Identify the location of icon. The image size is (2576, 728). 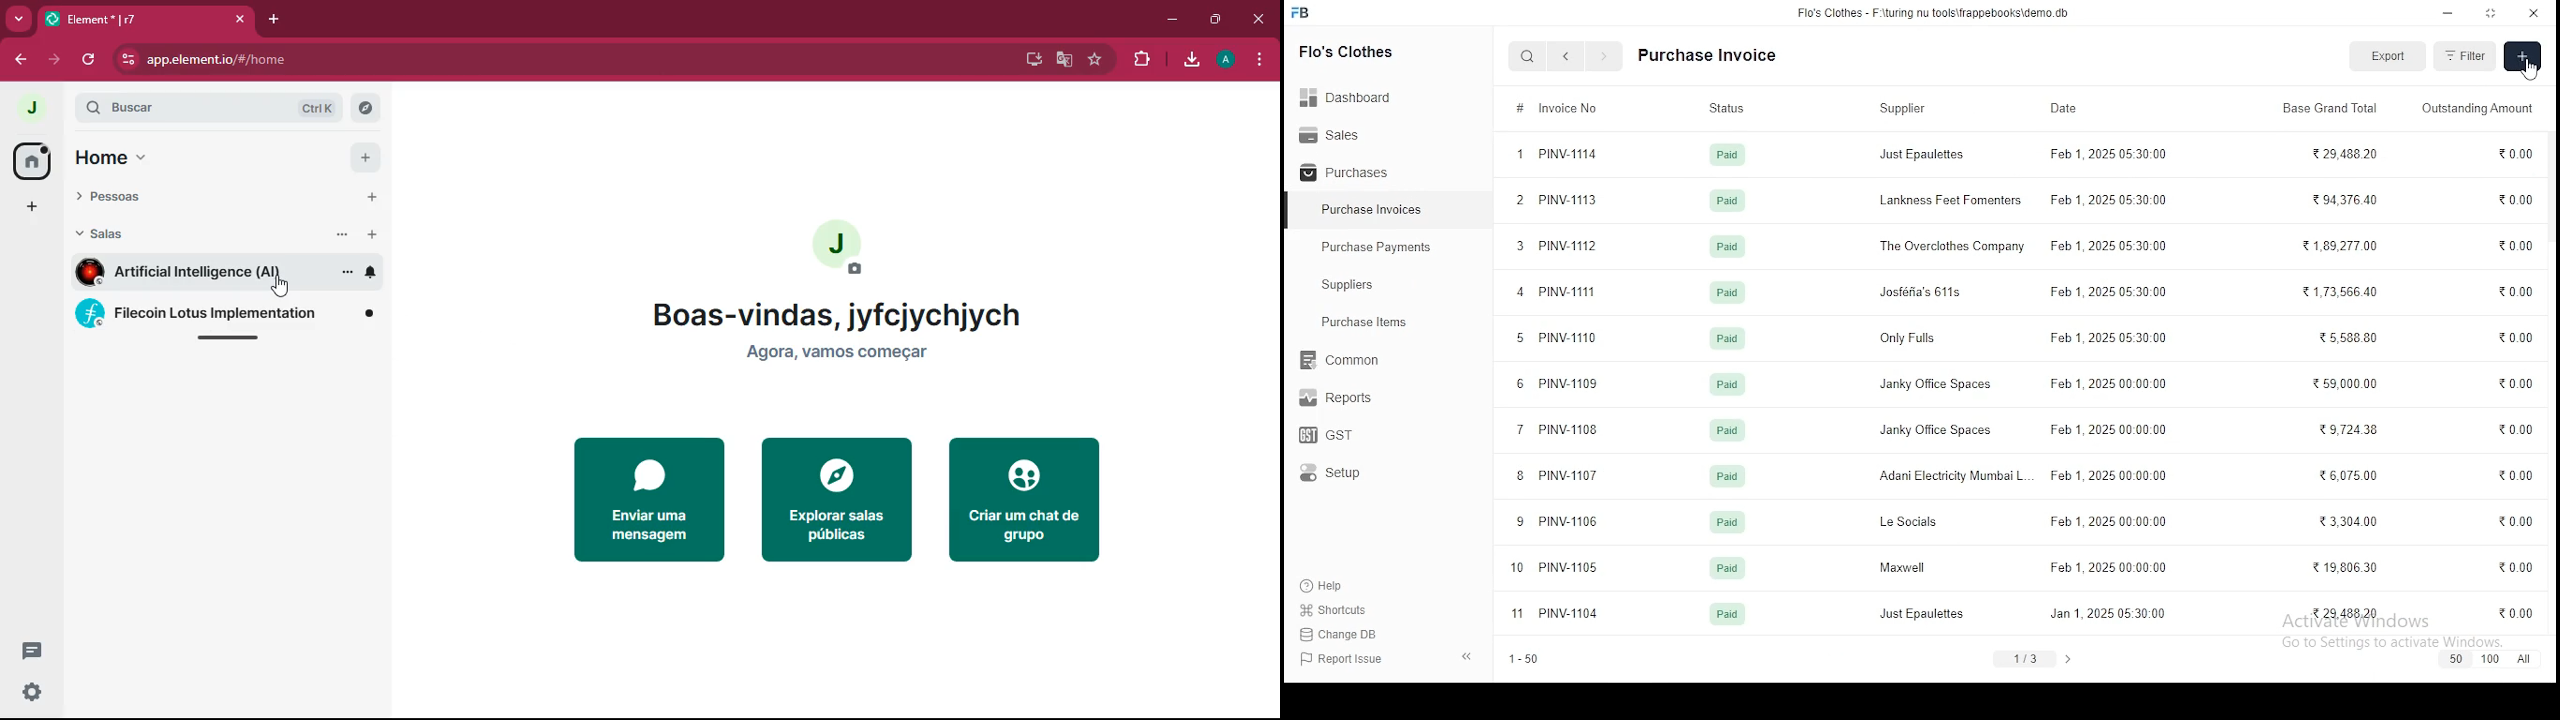
(1301, 13).